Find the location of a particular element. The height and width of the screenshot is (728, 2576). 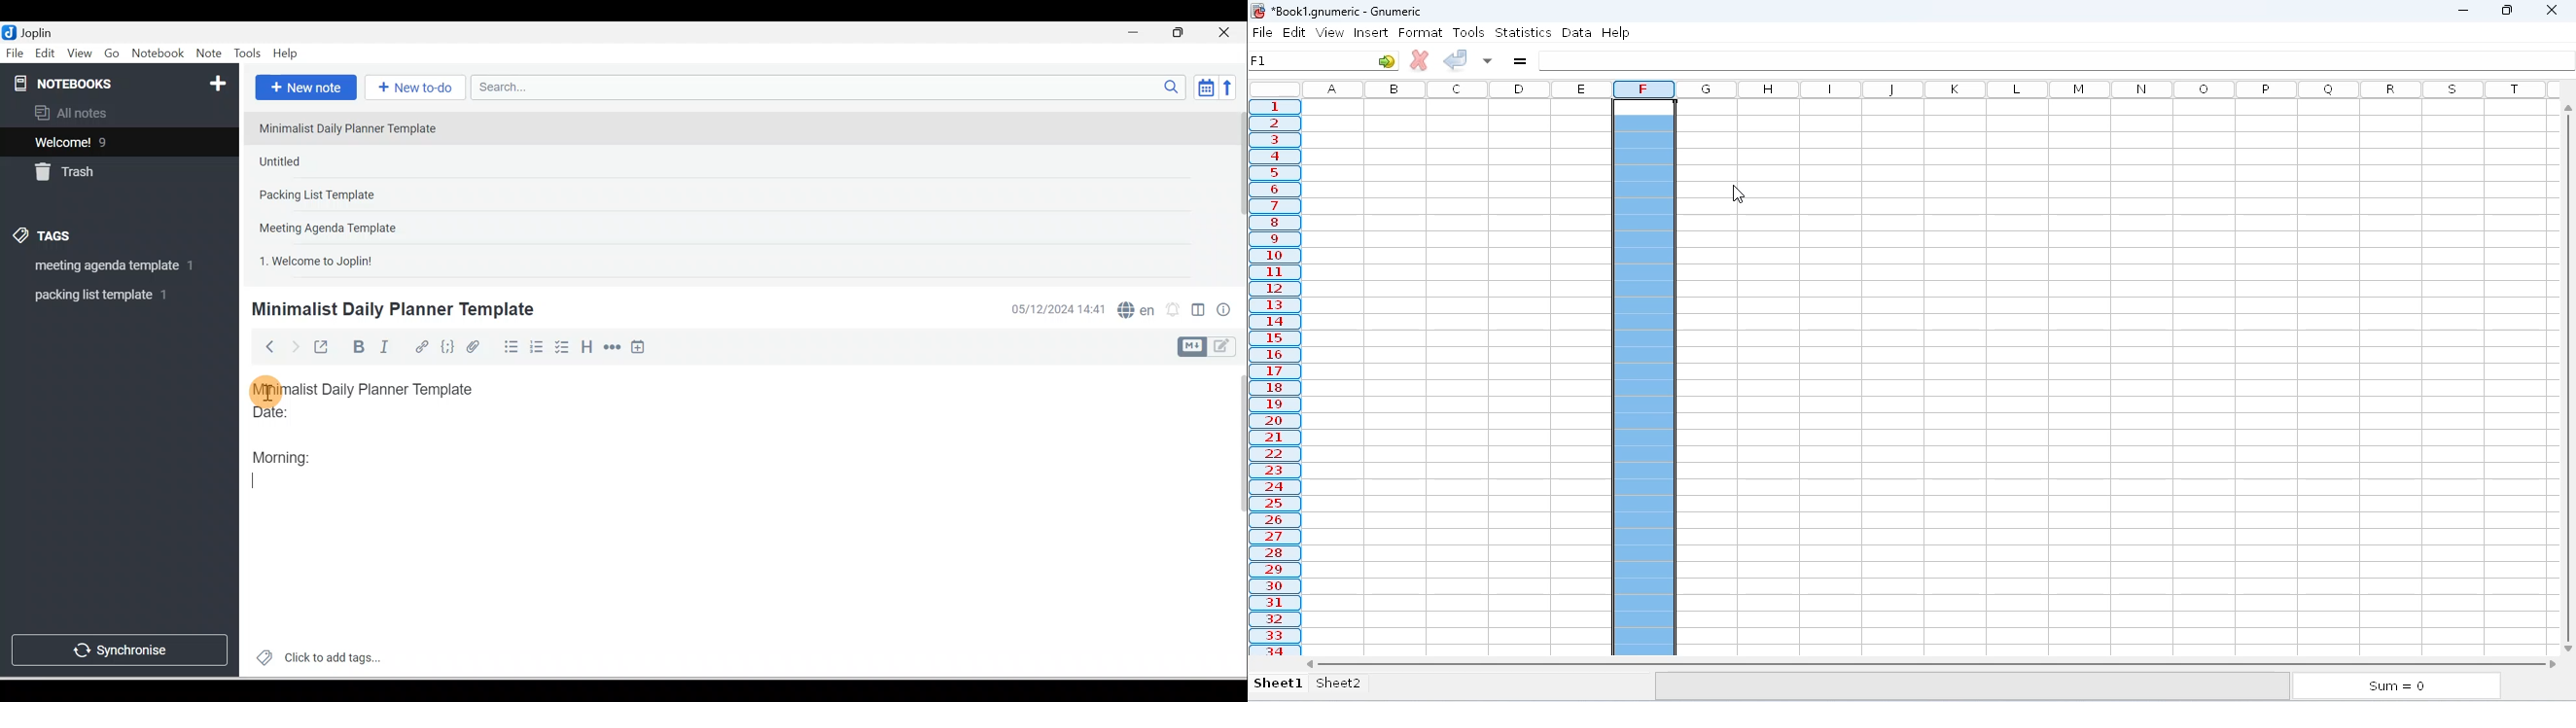

Cursor is located at coordinates (264, 480).